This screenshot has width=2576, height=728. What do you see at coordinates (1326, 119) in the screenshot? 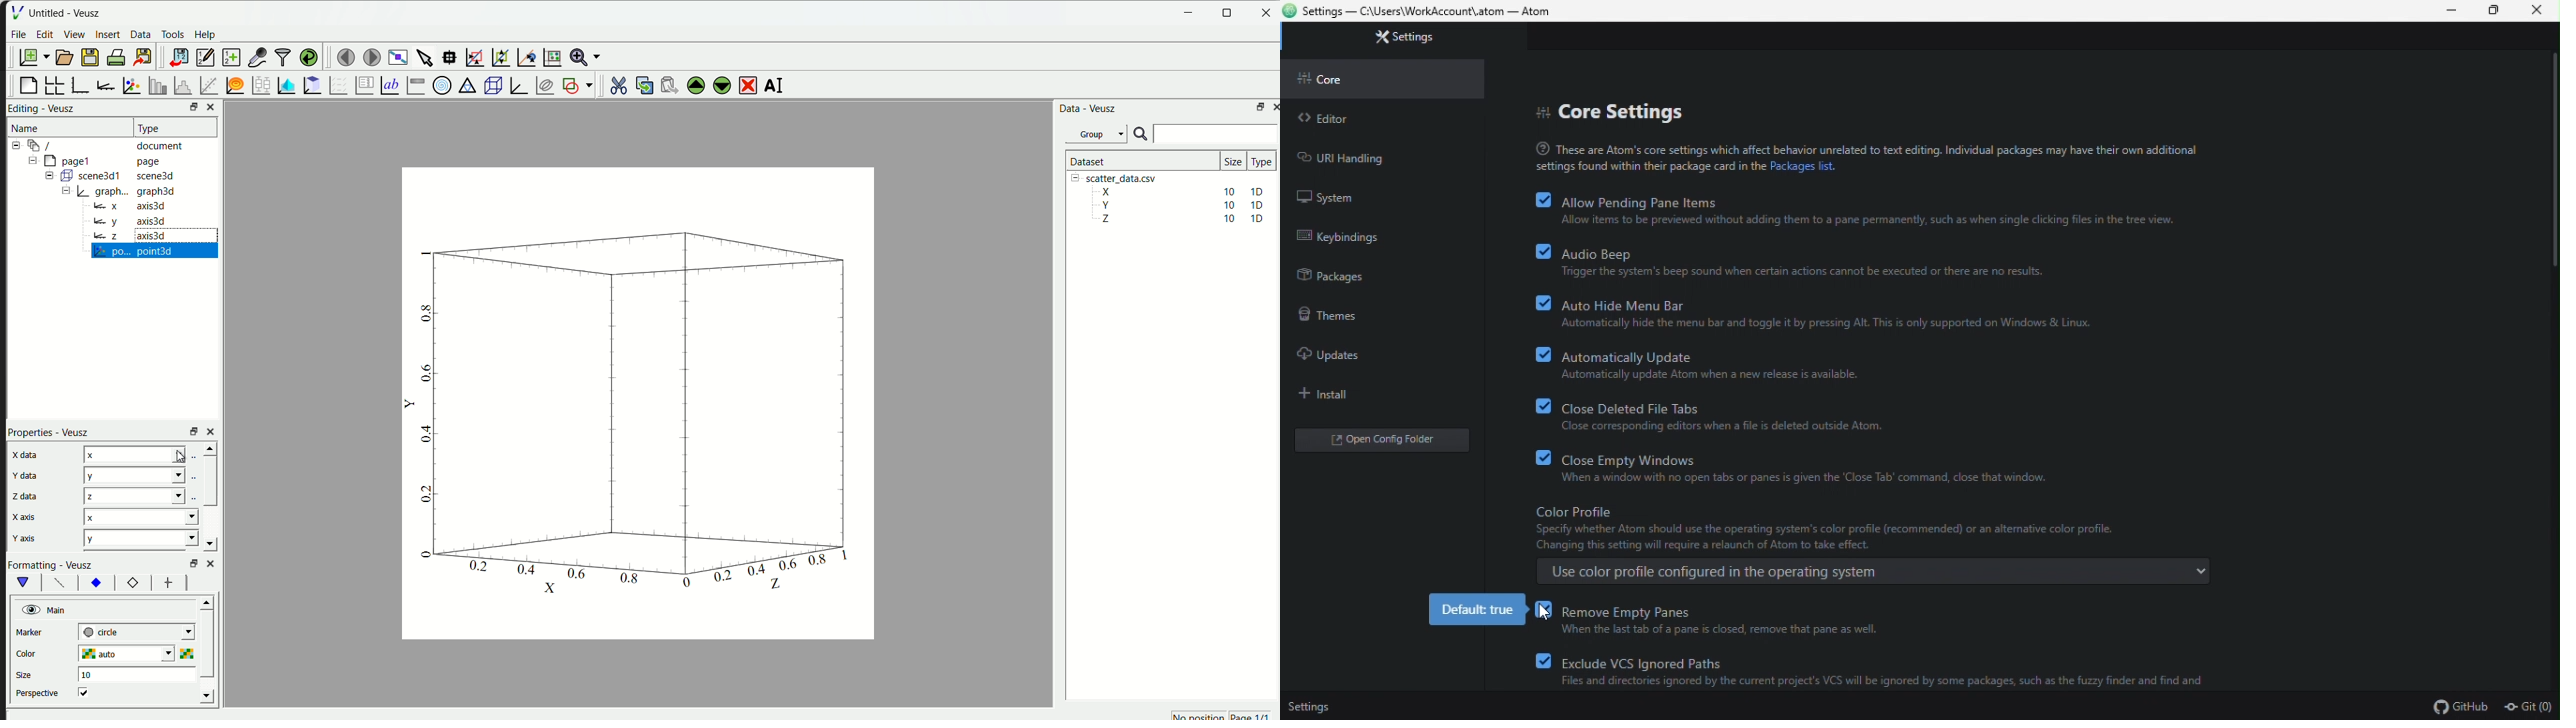
I see `editor` at bounding box center [1326, 119].